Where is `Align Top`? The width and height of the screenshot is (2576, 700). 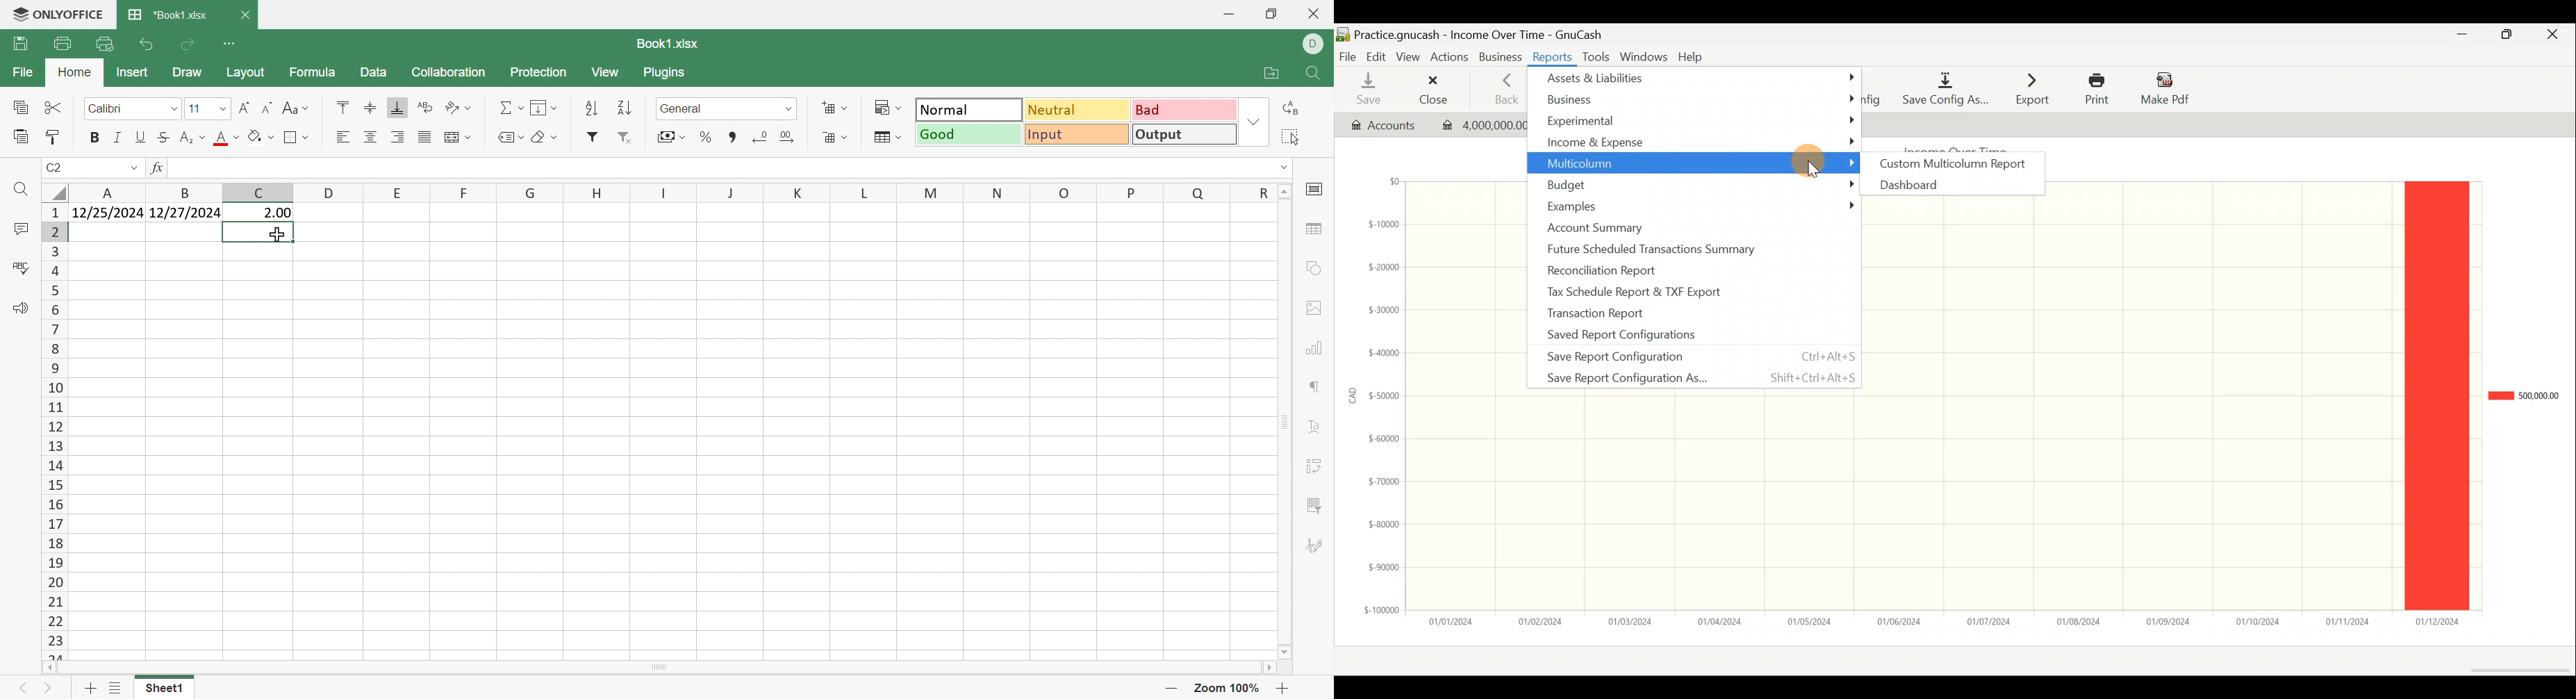 Align Top is located at coordinates (344, 106).